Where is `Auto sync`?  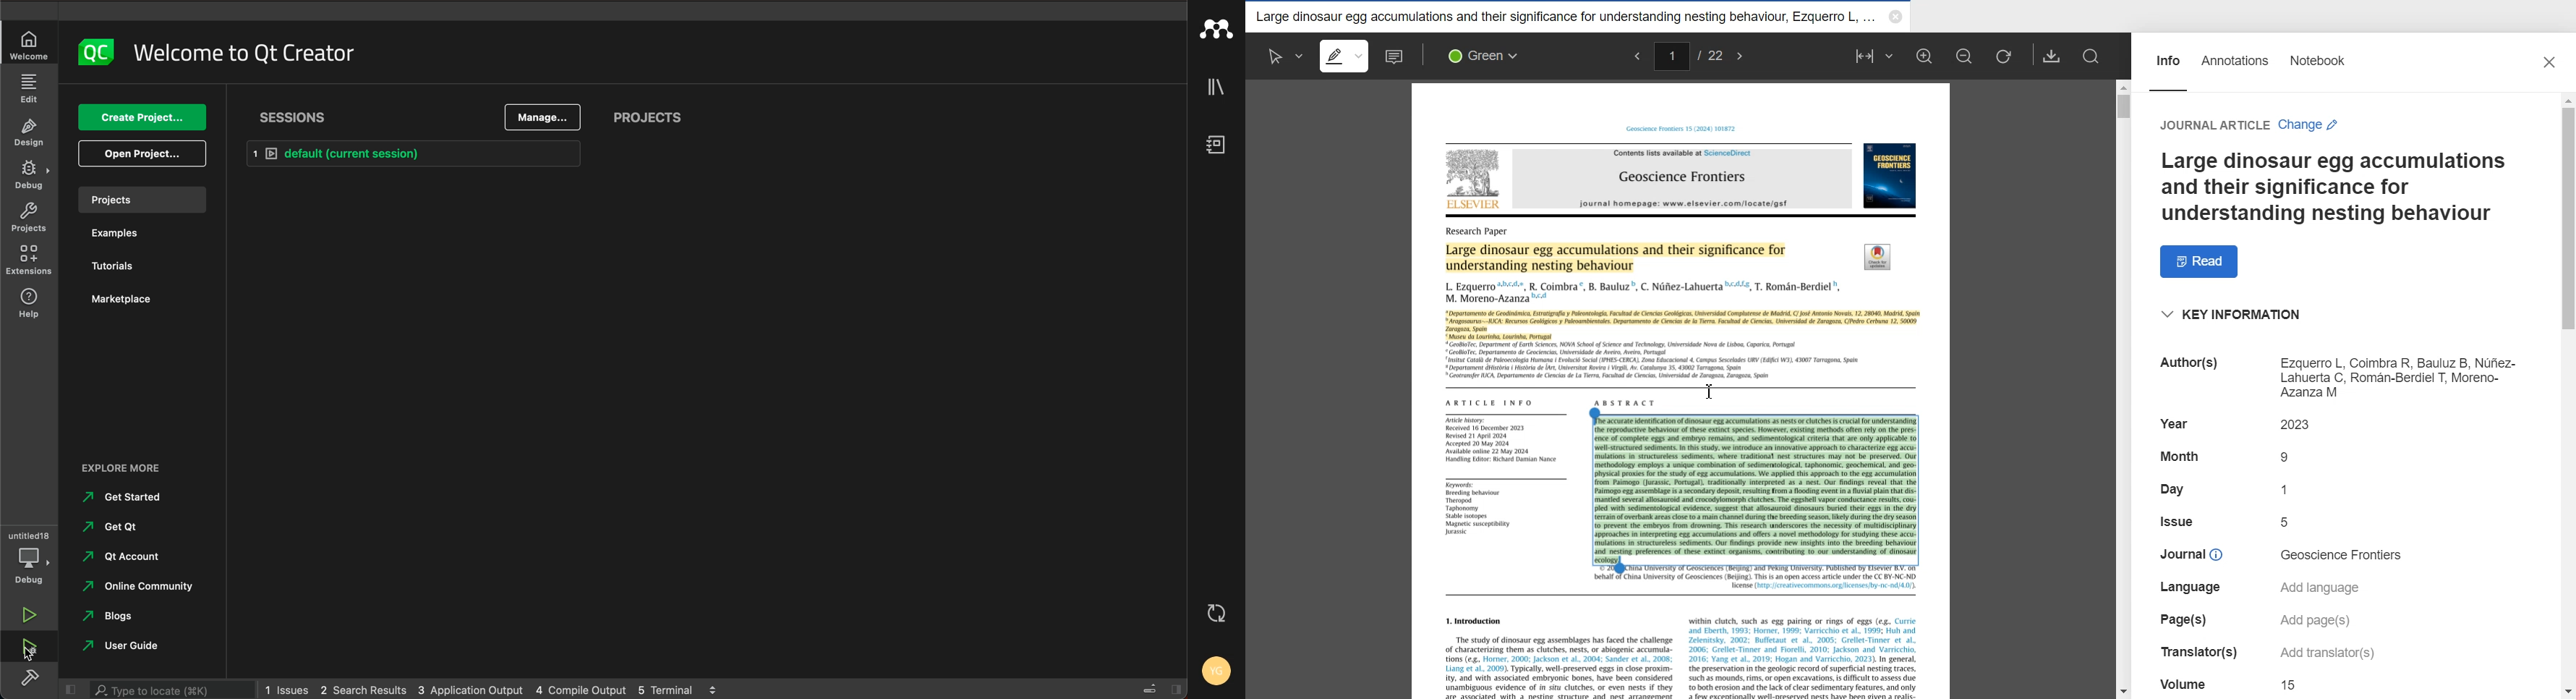 Auto sync is located at coordinates (1216, 614).